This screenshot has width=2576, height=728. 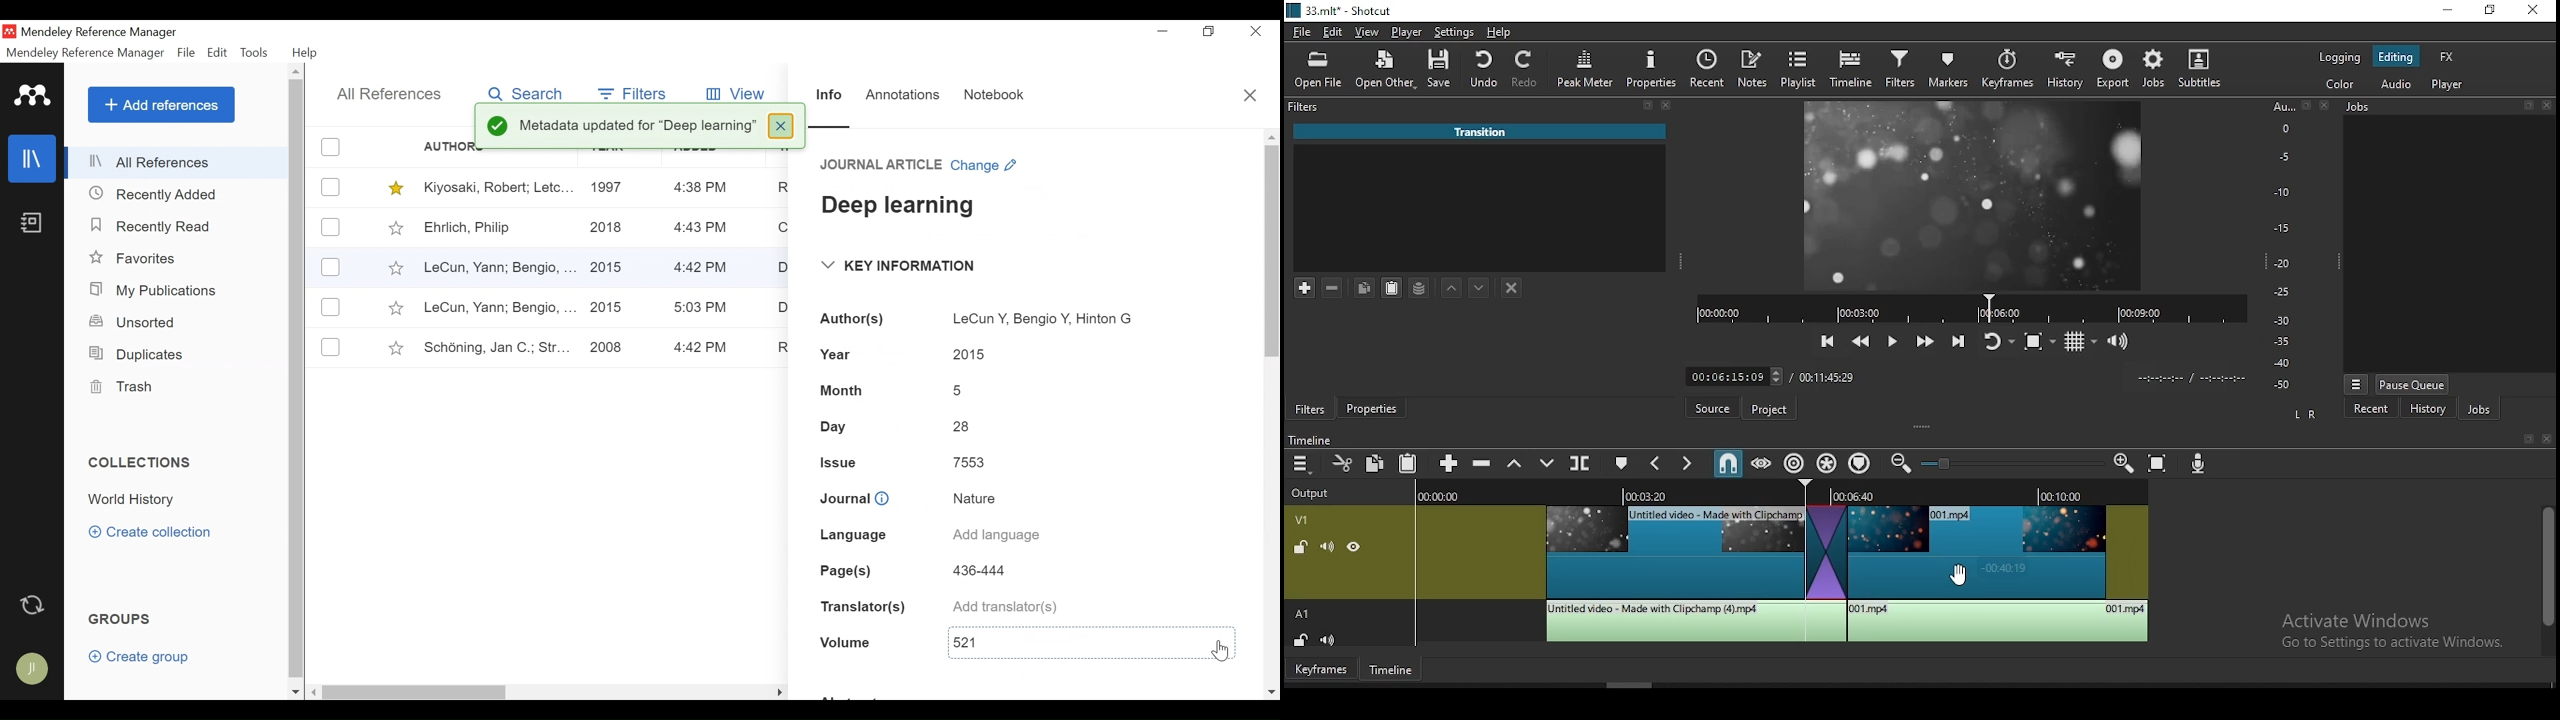 I want to click on JOURNAL ARTICLE, so click(x=881, y=163).